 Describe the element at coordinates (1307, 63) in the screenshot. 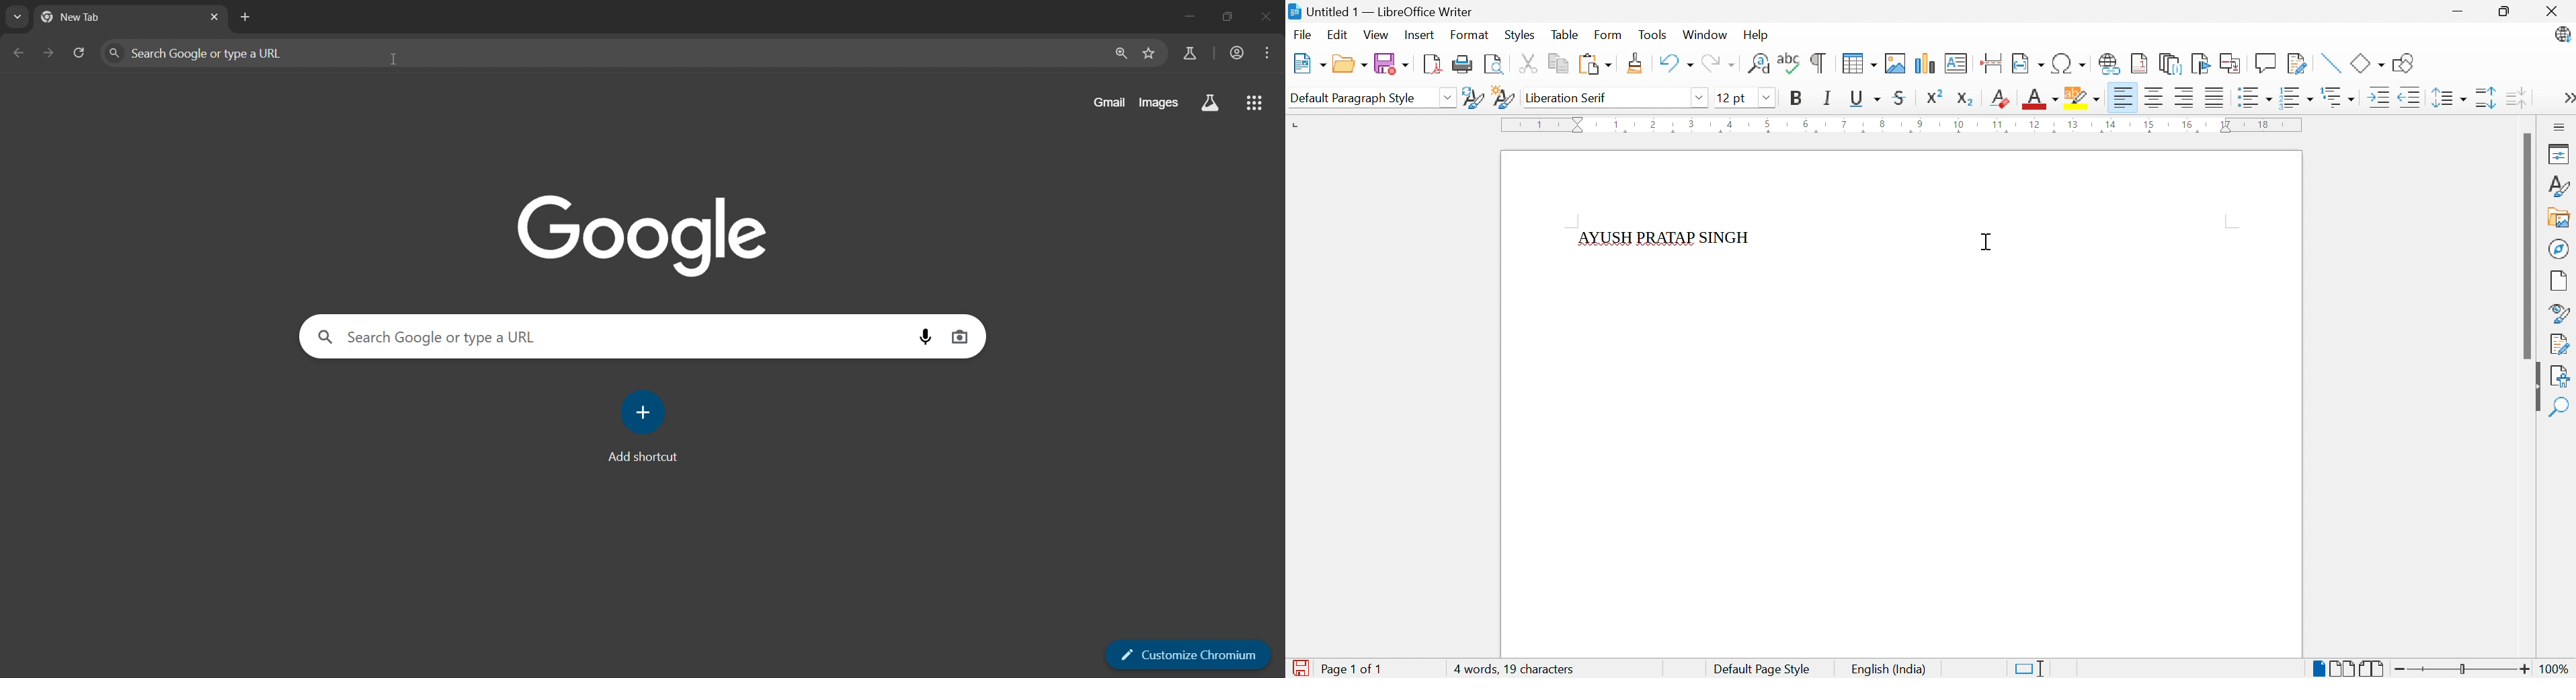

I see `New` at that location.